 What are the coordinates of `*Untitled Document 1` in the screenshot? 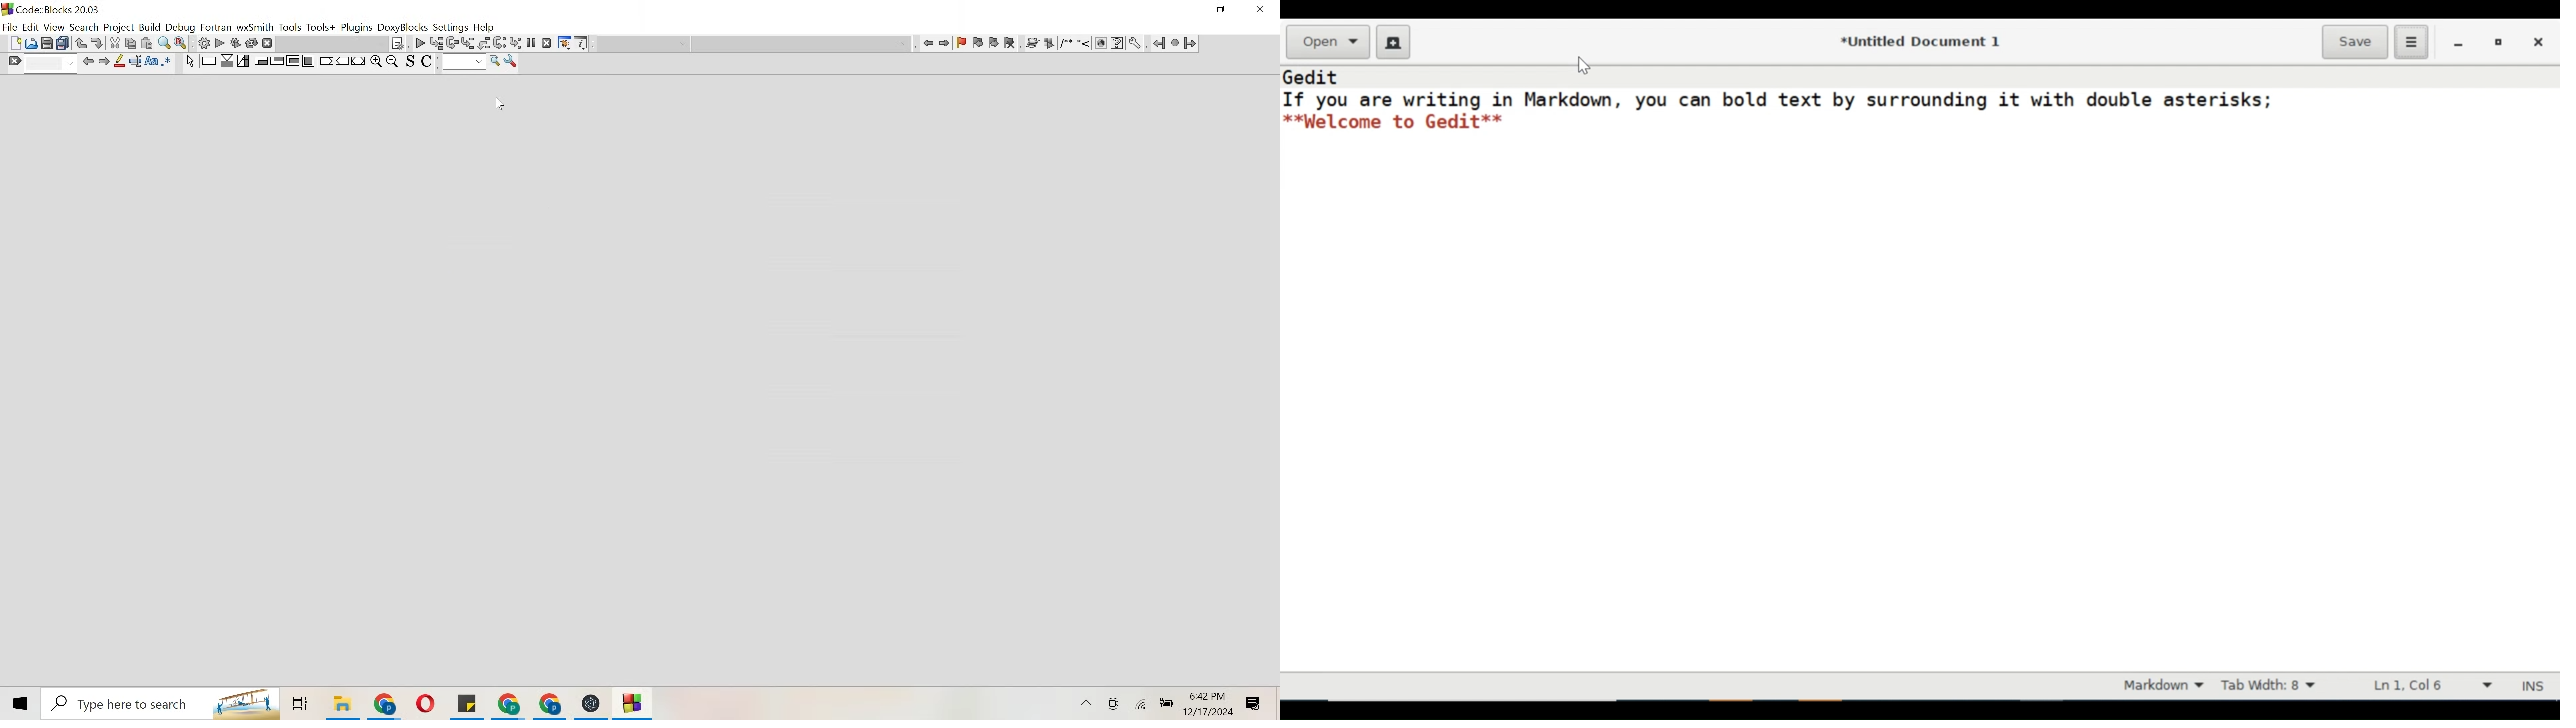 It's located at (1921, 41).